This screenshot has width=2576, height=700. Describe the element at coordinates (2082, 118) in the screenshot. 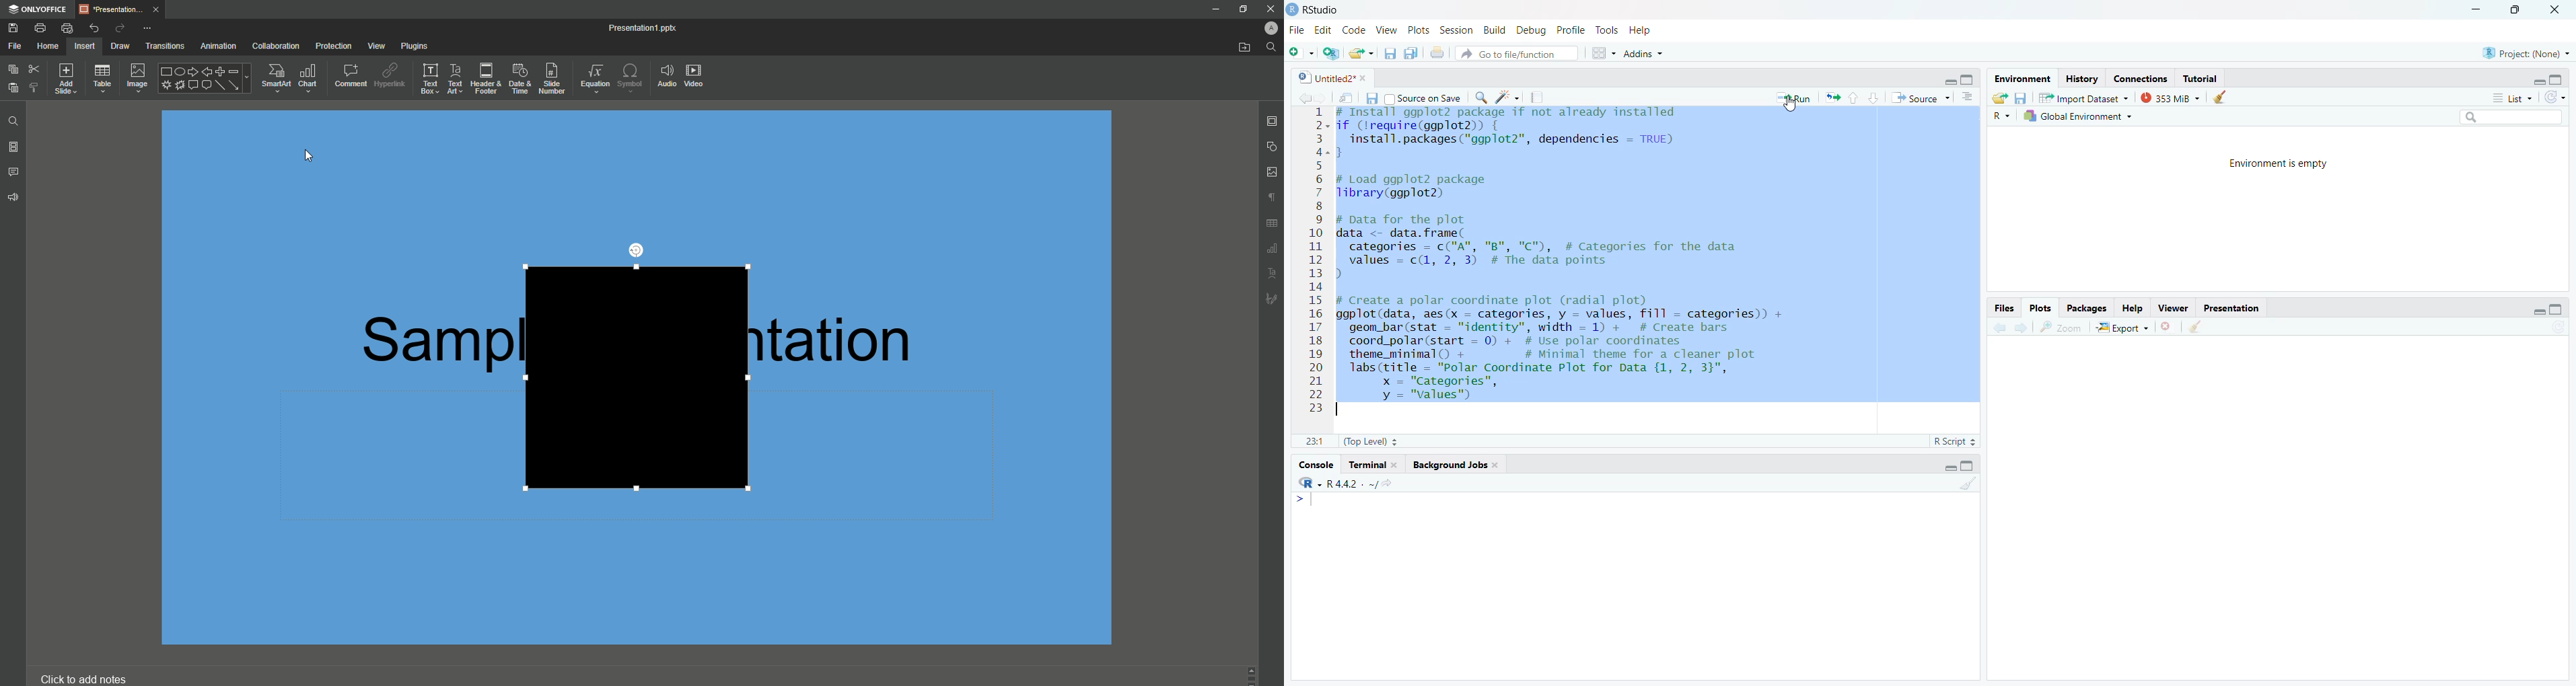

I see `Global Environment ~` at that location.